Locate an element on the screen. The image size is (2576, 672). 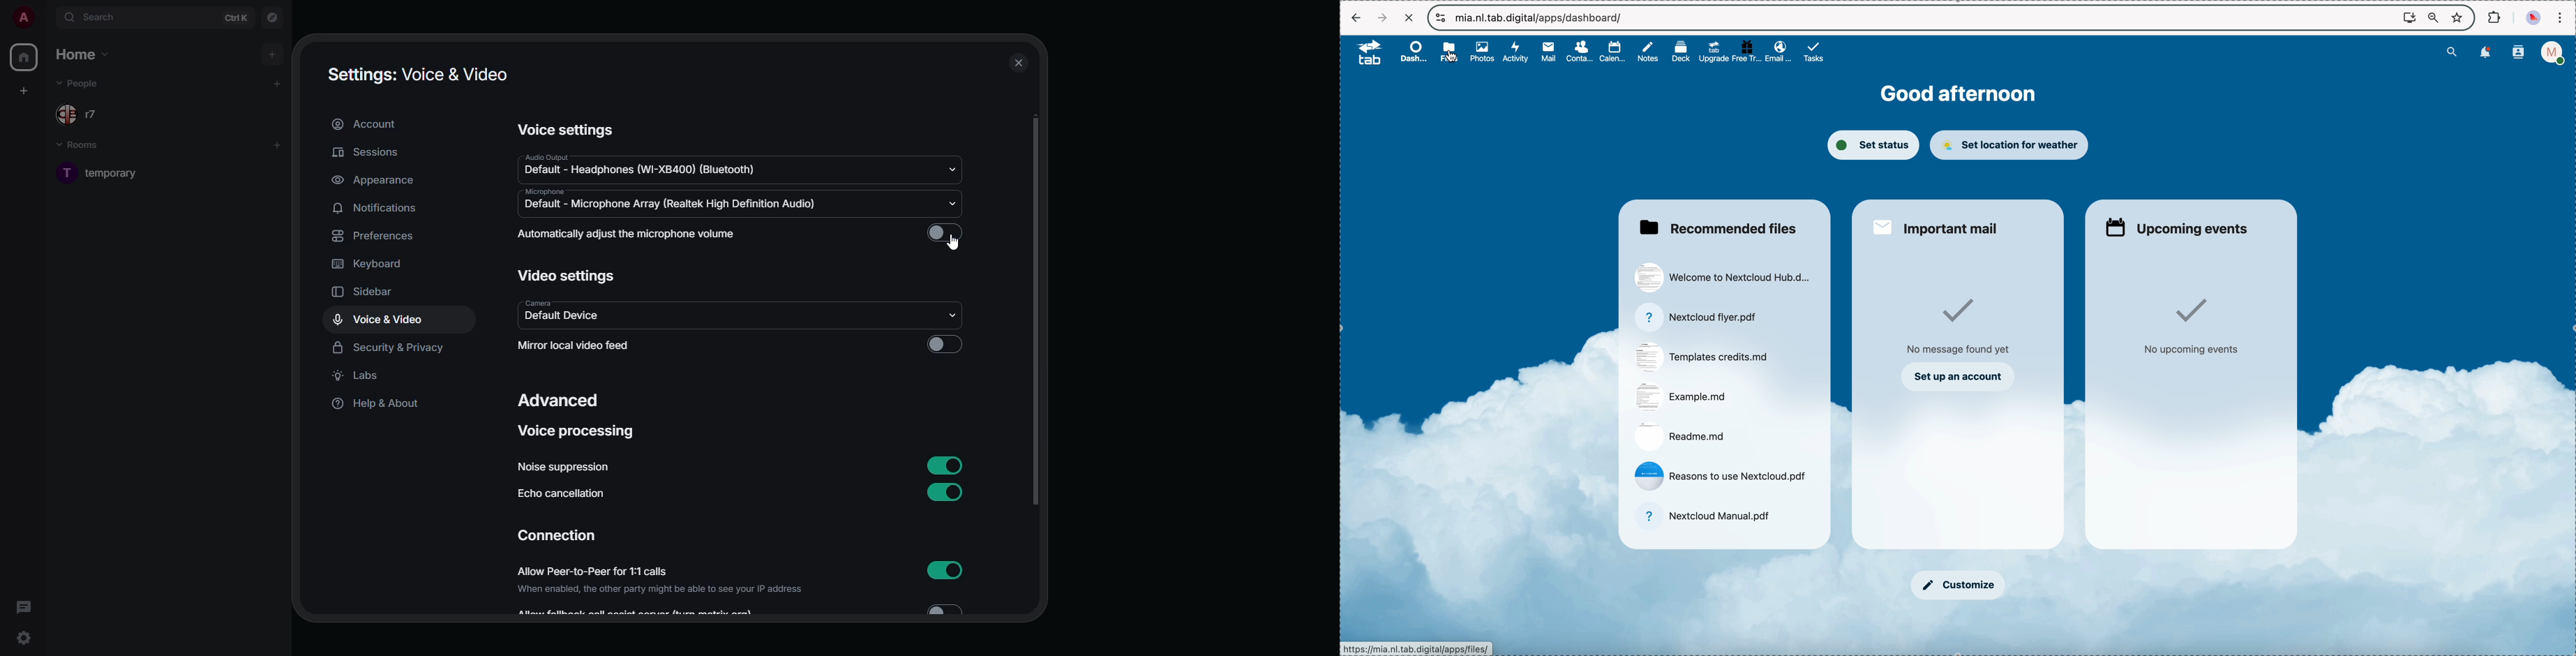
enabled is located at coordinates (949, 571).